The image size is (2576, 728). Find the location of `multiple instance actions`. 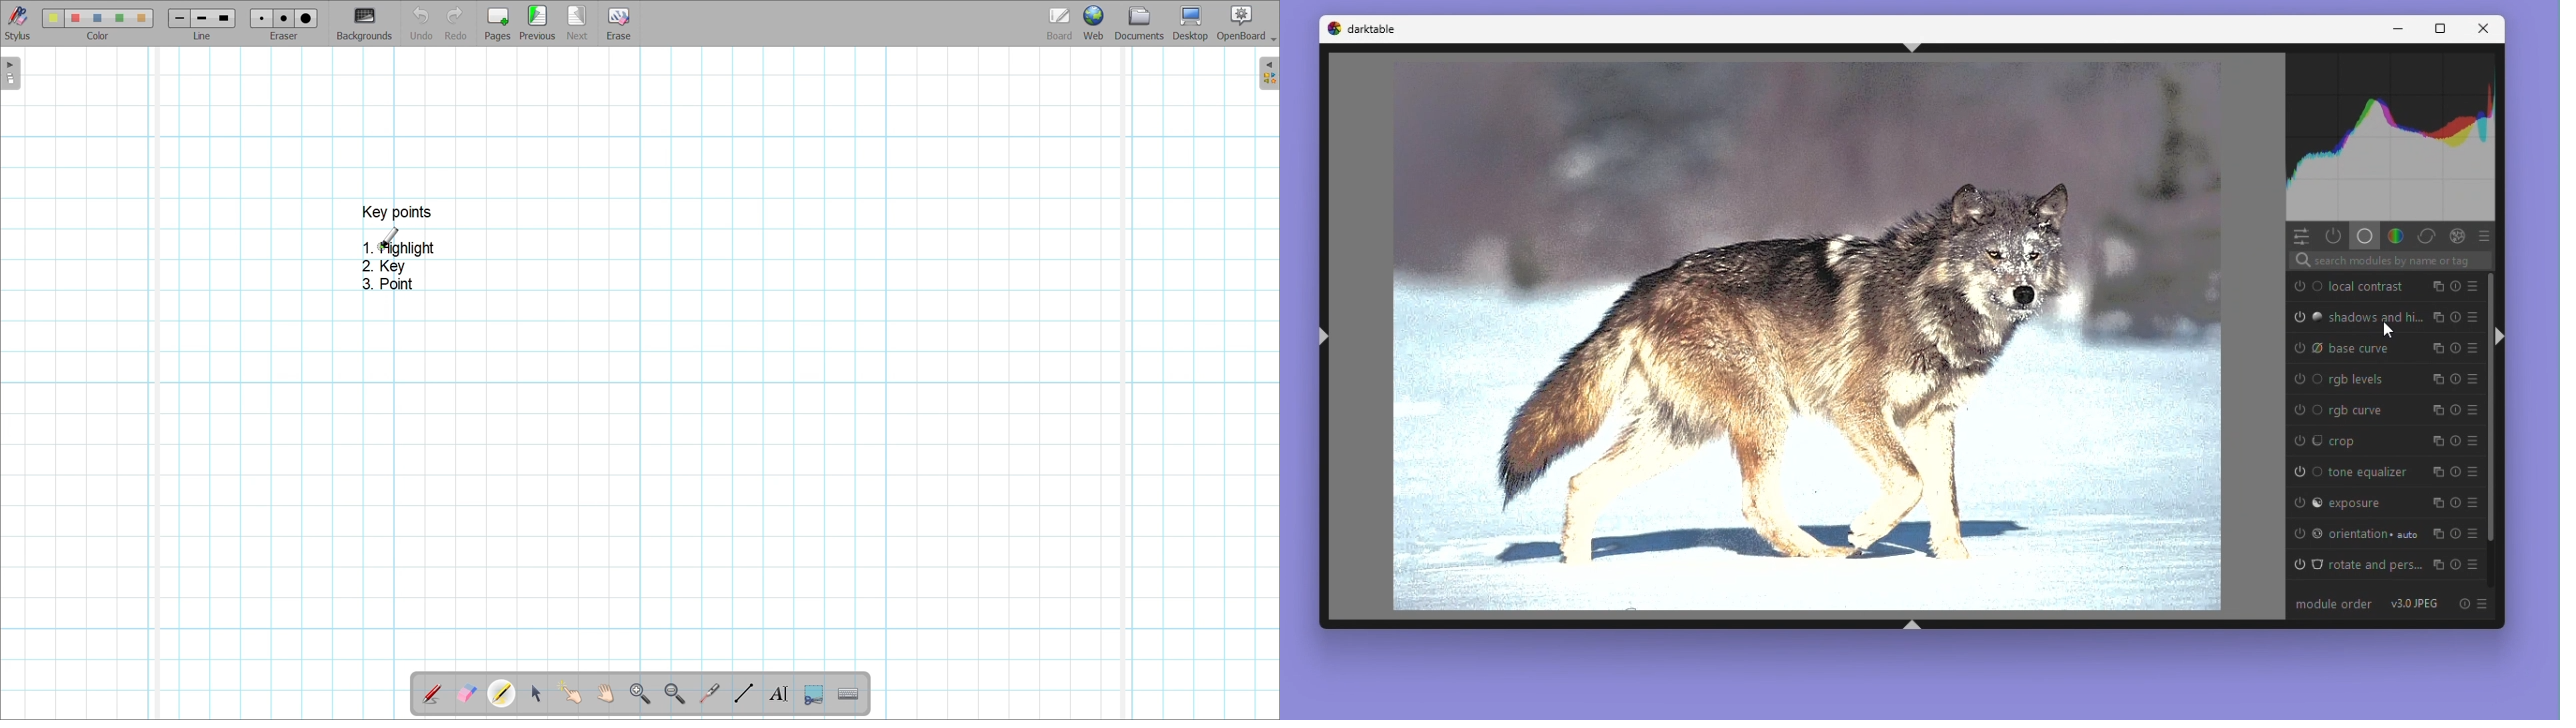

multiple instance actions is located at coordinates (2436, 380).